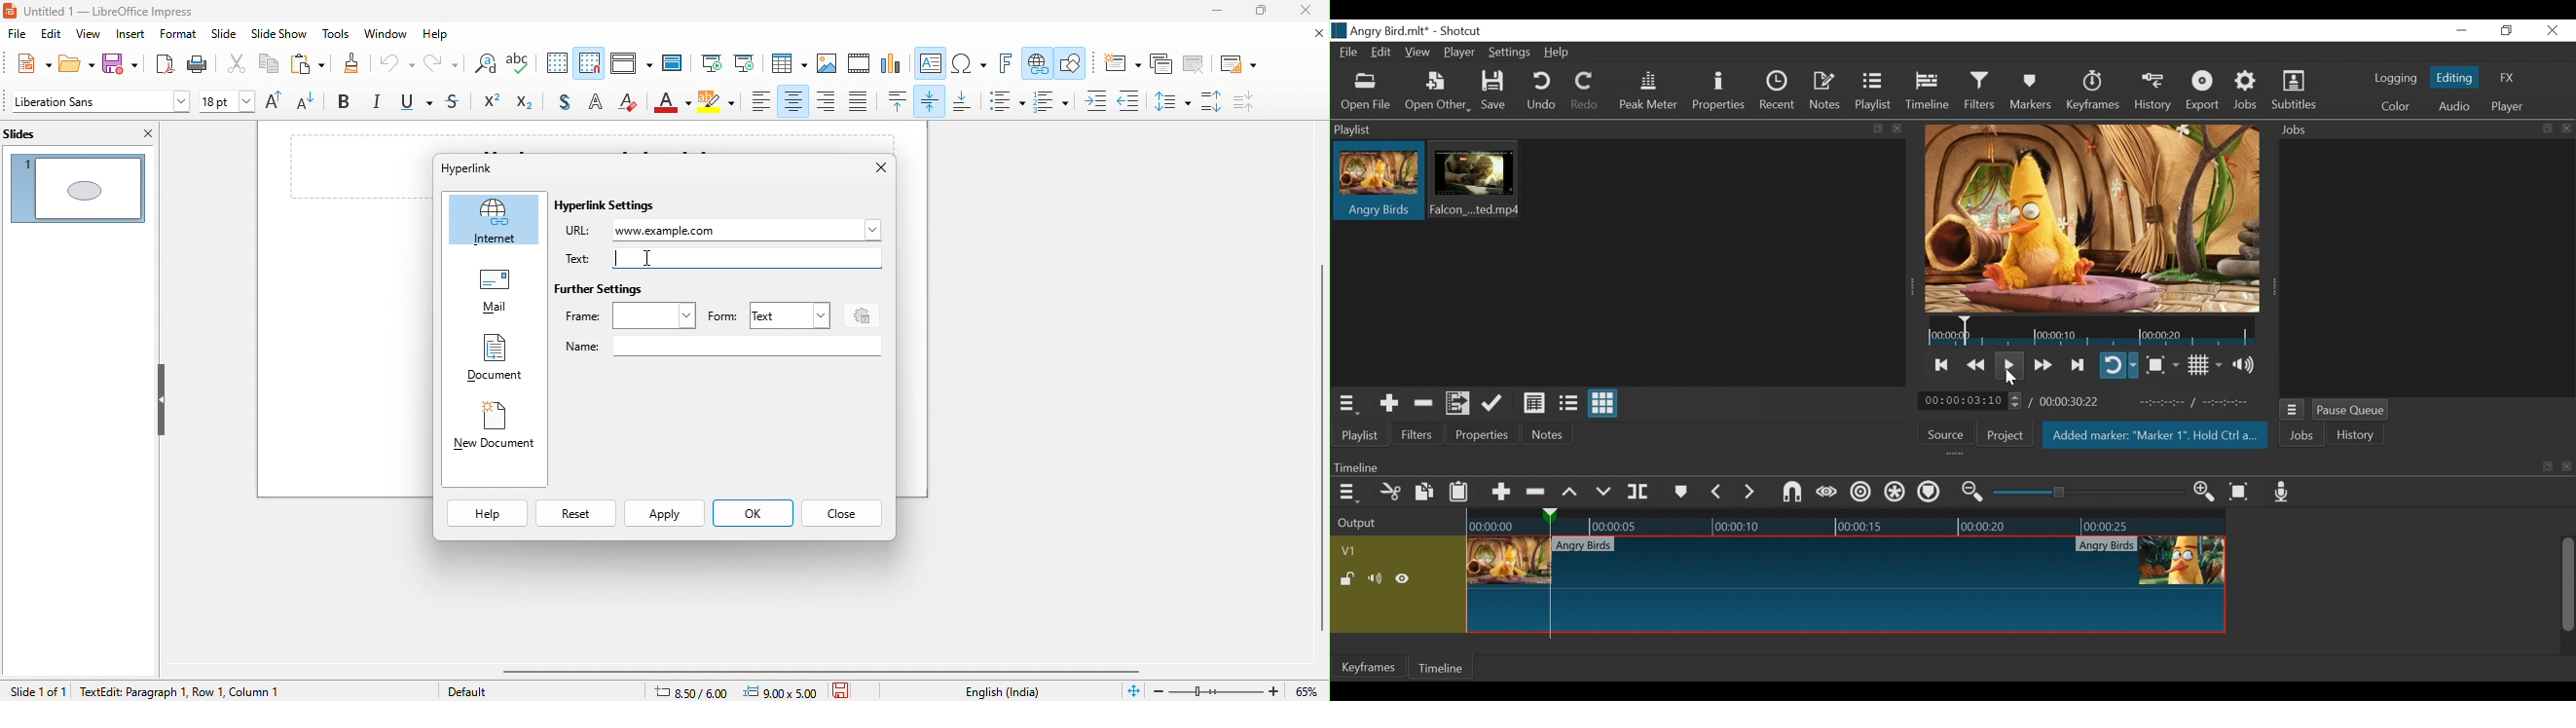 The width and height of the screenshot is (2576, 728). I want to click on Source, so click(1948, 436).